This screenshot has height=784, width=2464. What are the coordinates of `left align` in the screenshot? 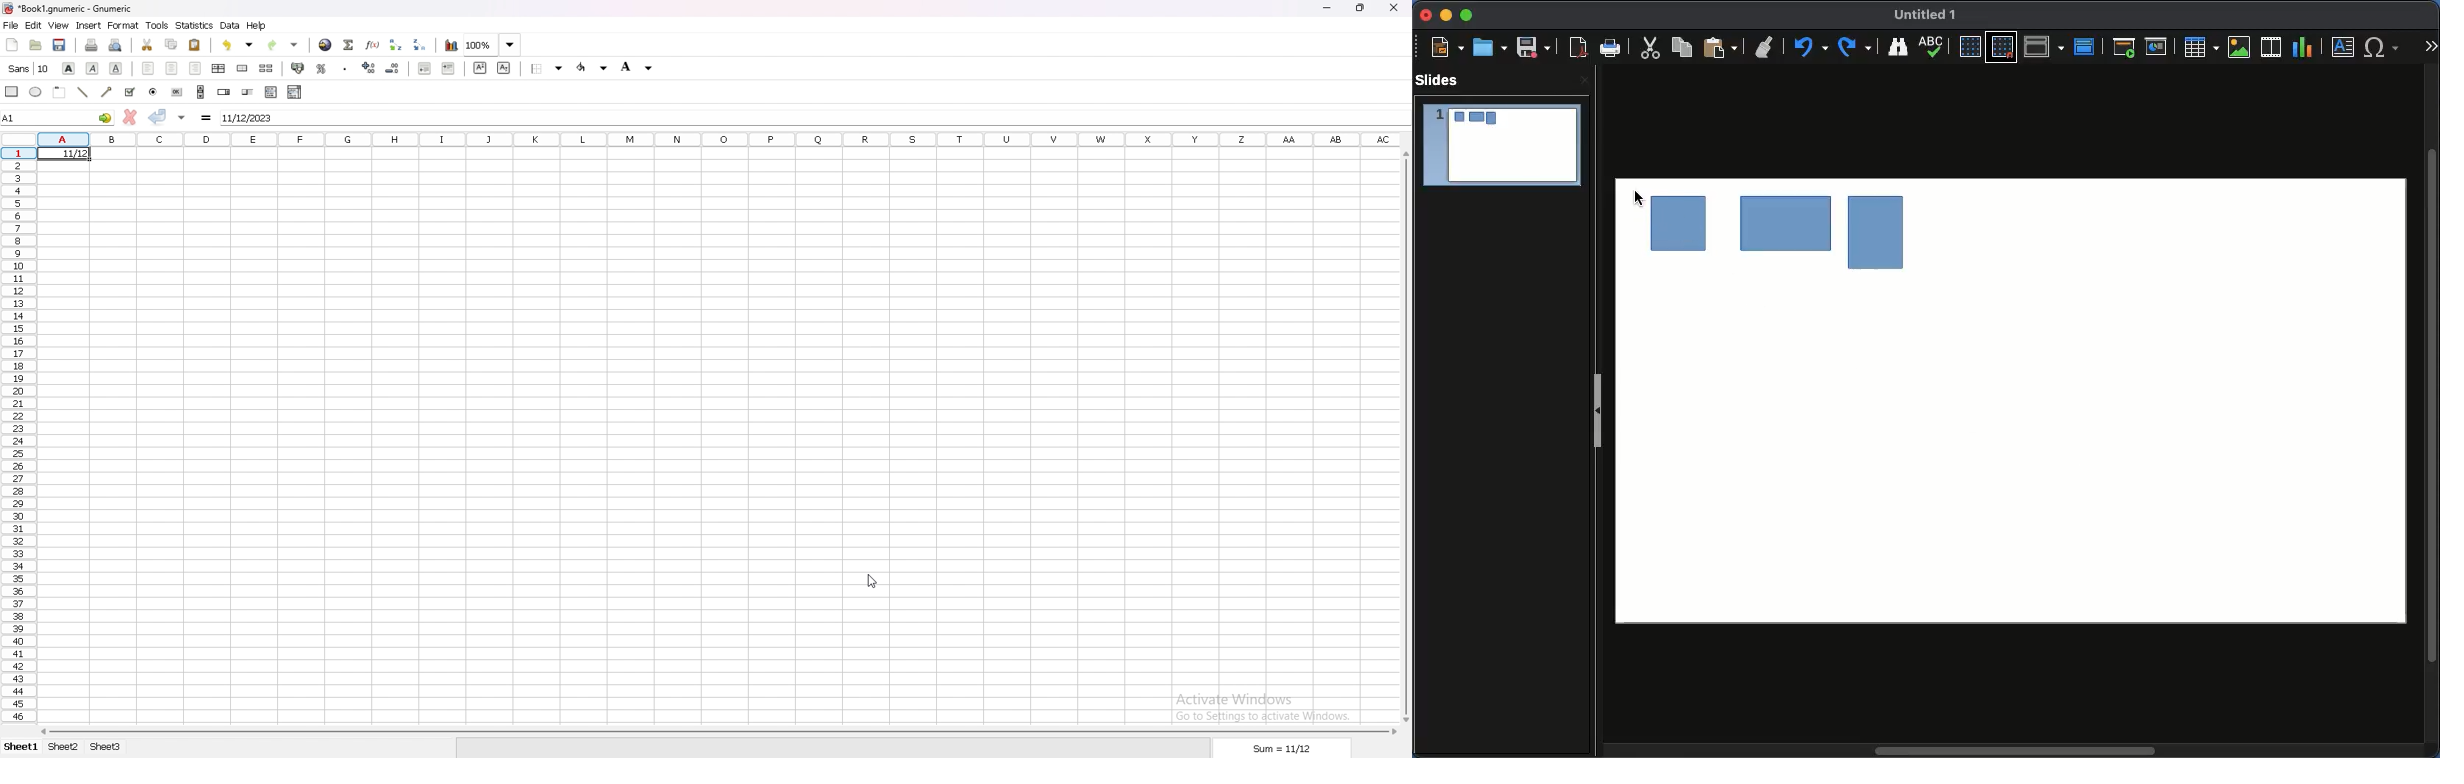 It's located at (148, 68).